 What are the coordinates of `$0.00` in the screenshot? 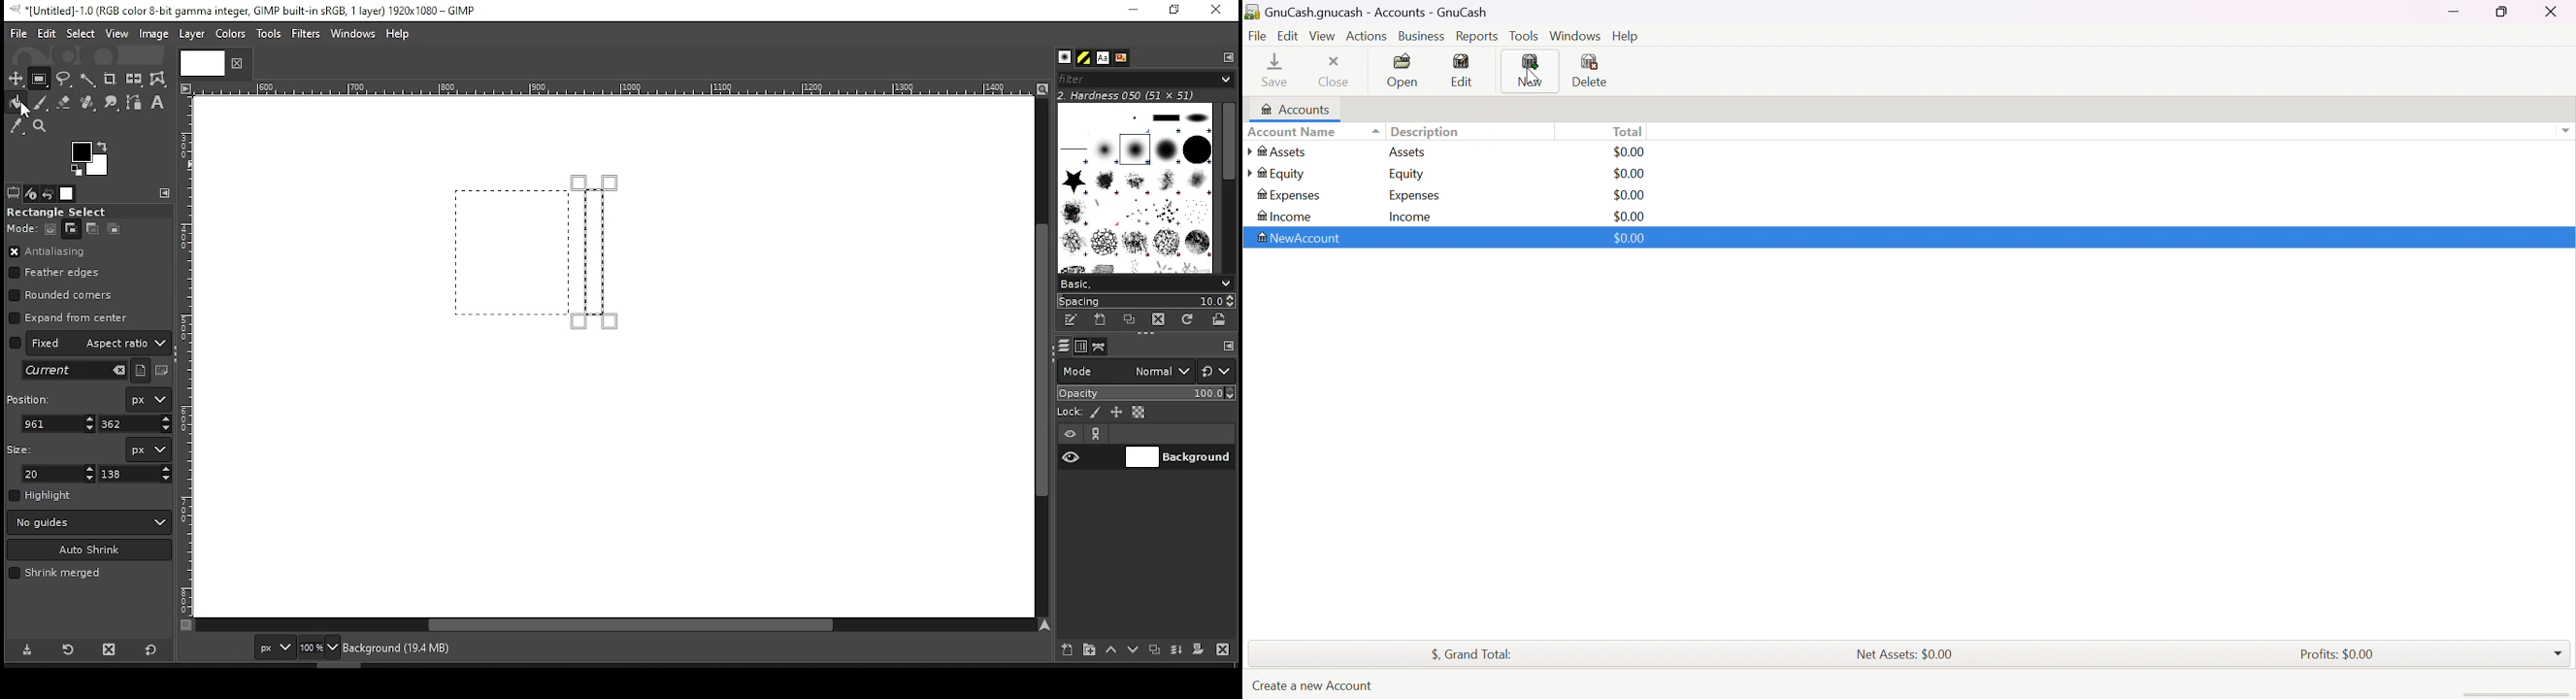 It's located at (1629, 238).